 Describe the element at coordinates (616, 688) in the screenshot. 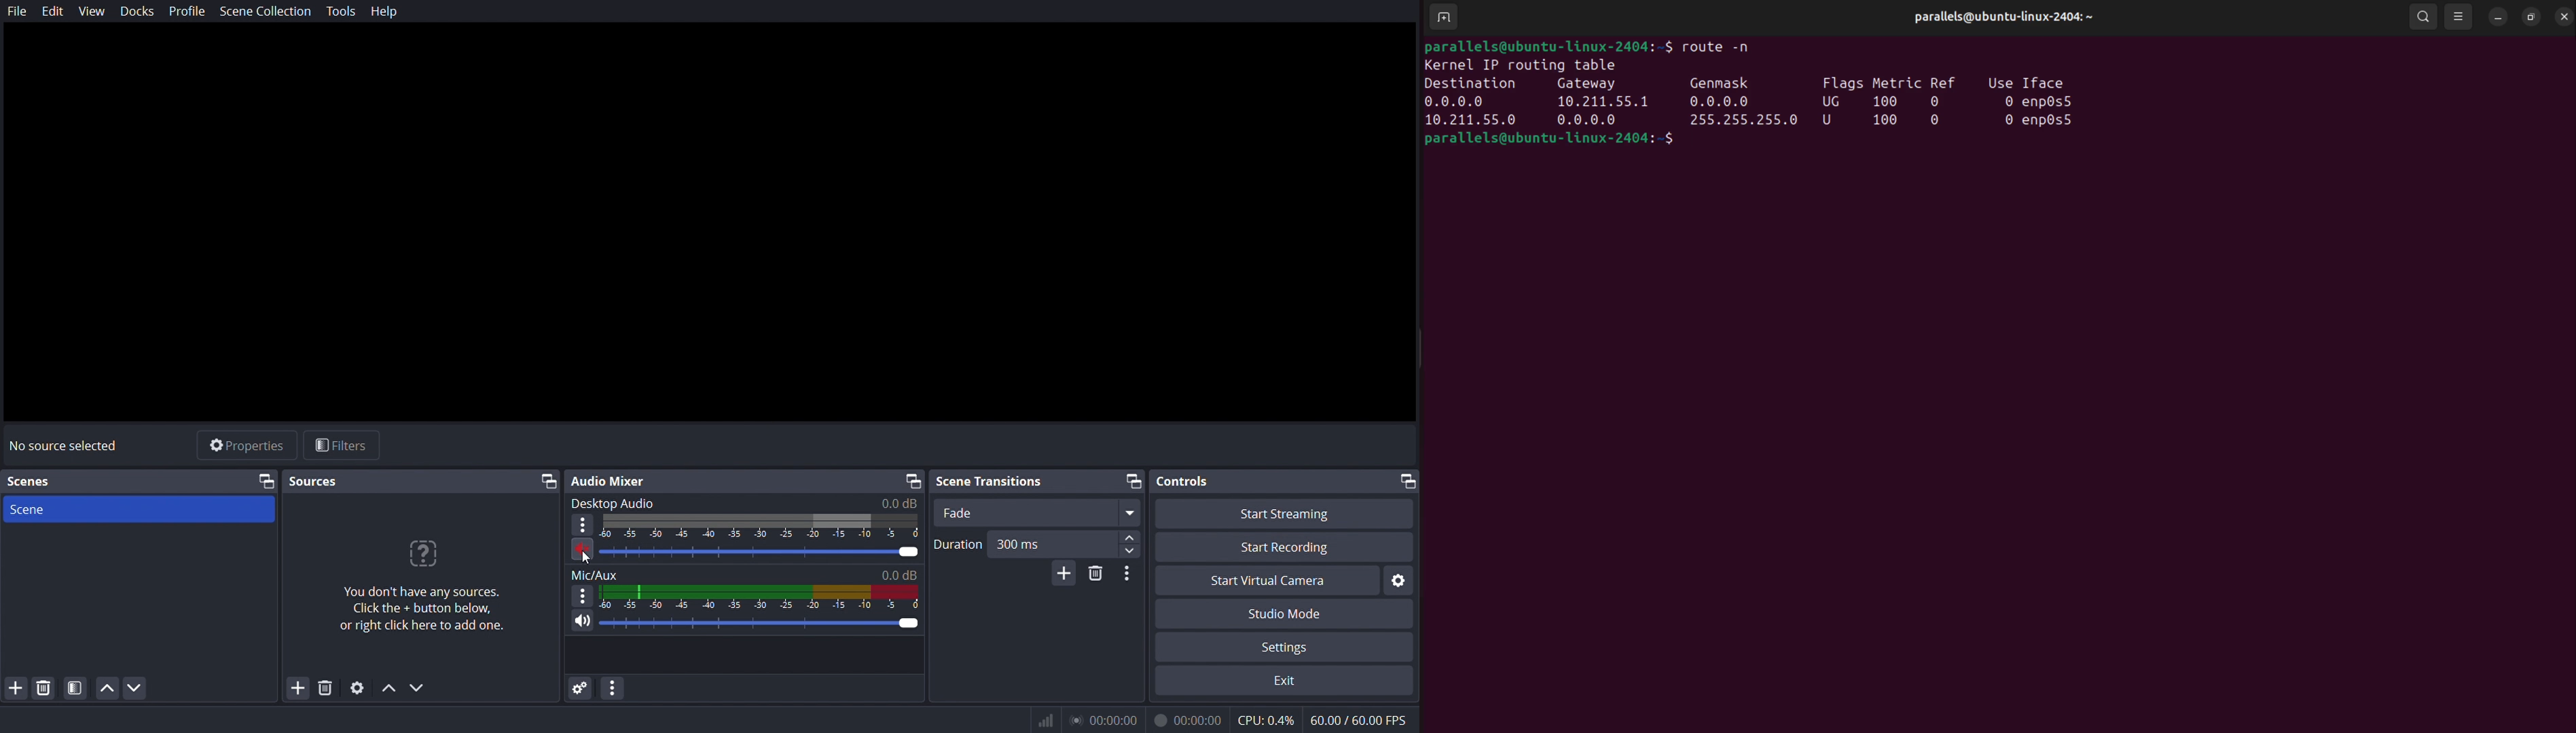

I see `configure audio settings` at that location.